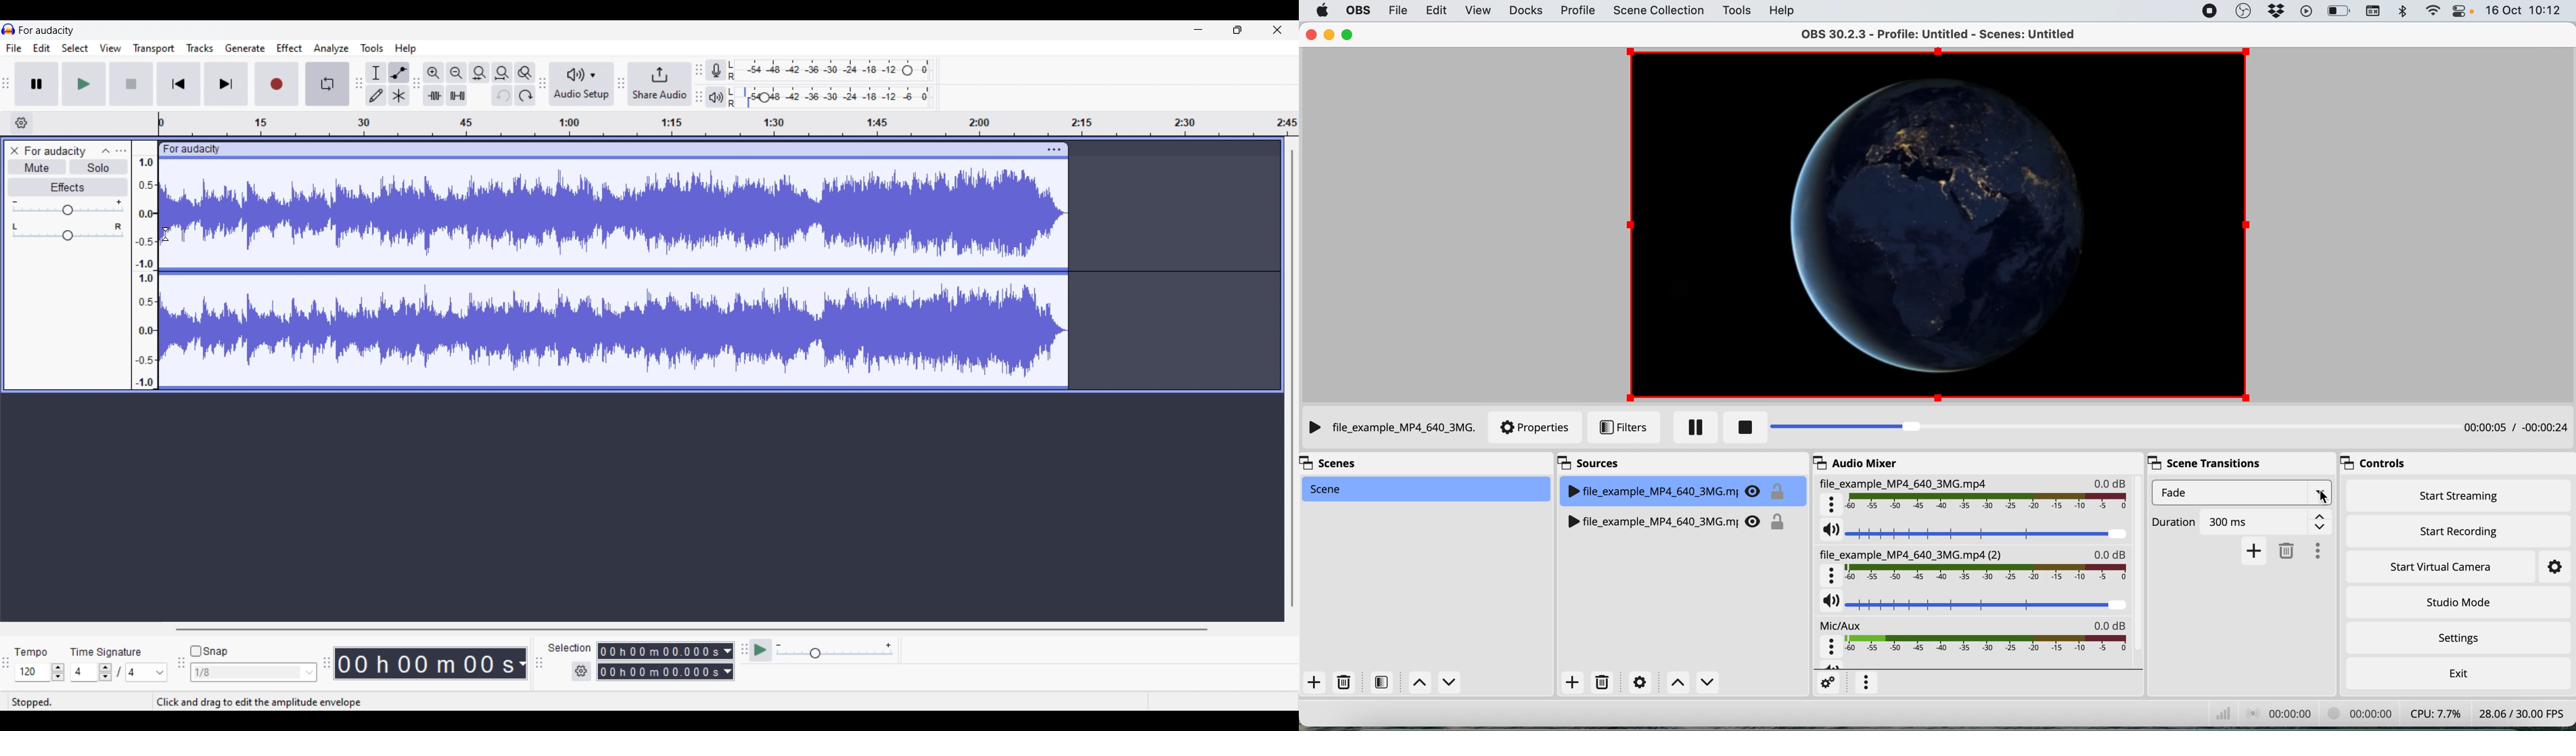  Describe the element at coordinates (1709, 684) in the screenshot. I see `Down ` at that location.